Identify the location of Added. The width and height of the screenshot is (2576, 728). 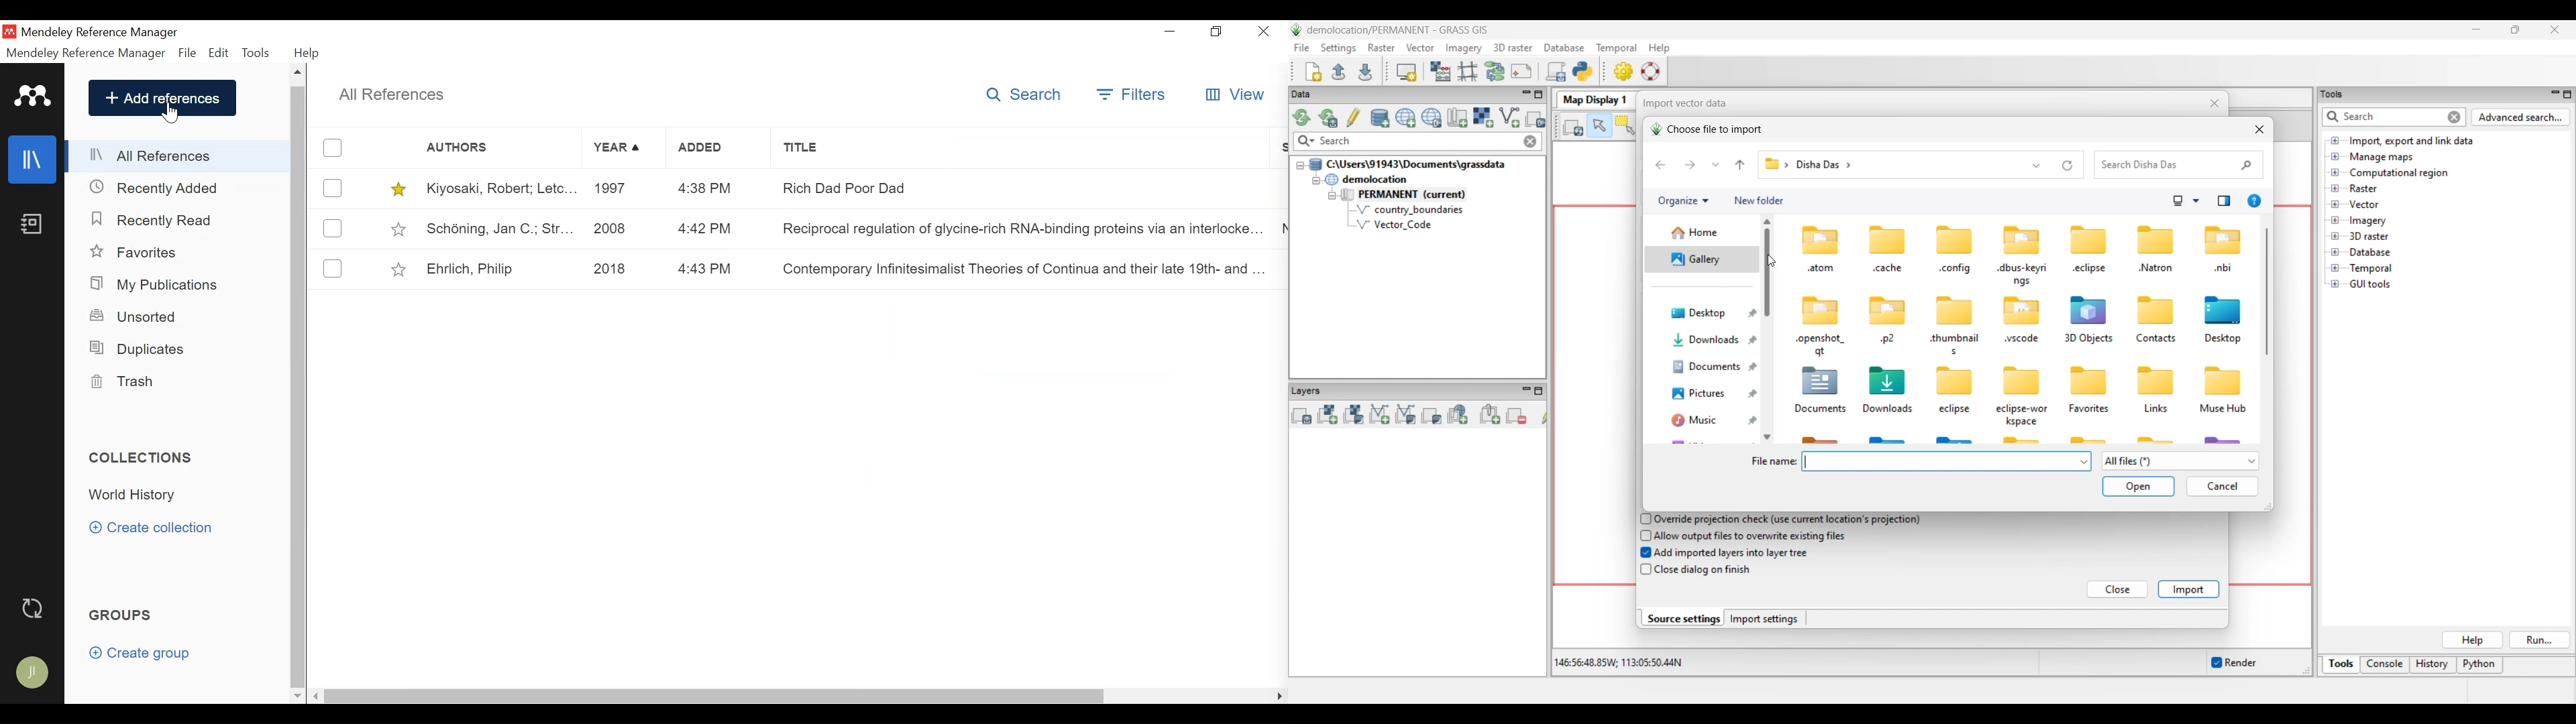
(708, 147).